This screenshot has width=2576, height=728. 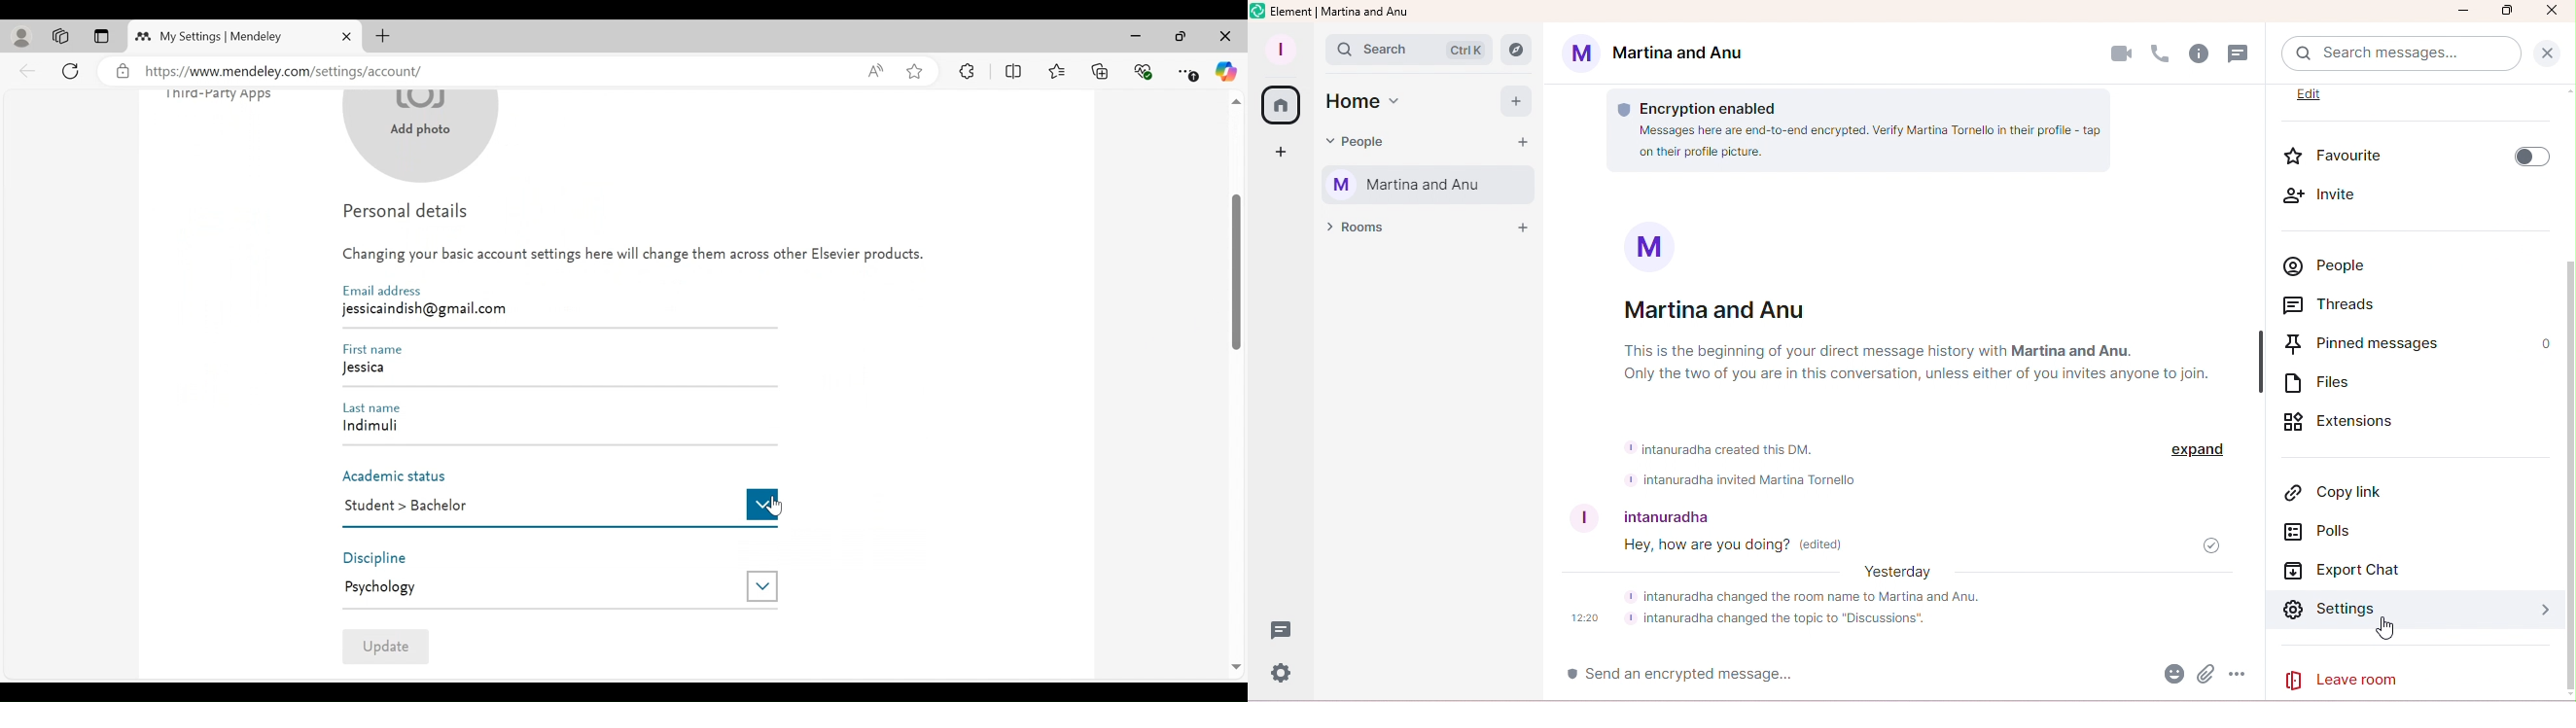 I want to click on Martina and Anu, so click(x=1661, y=55).